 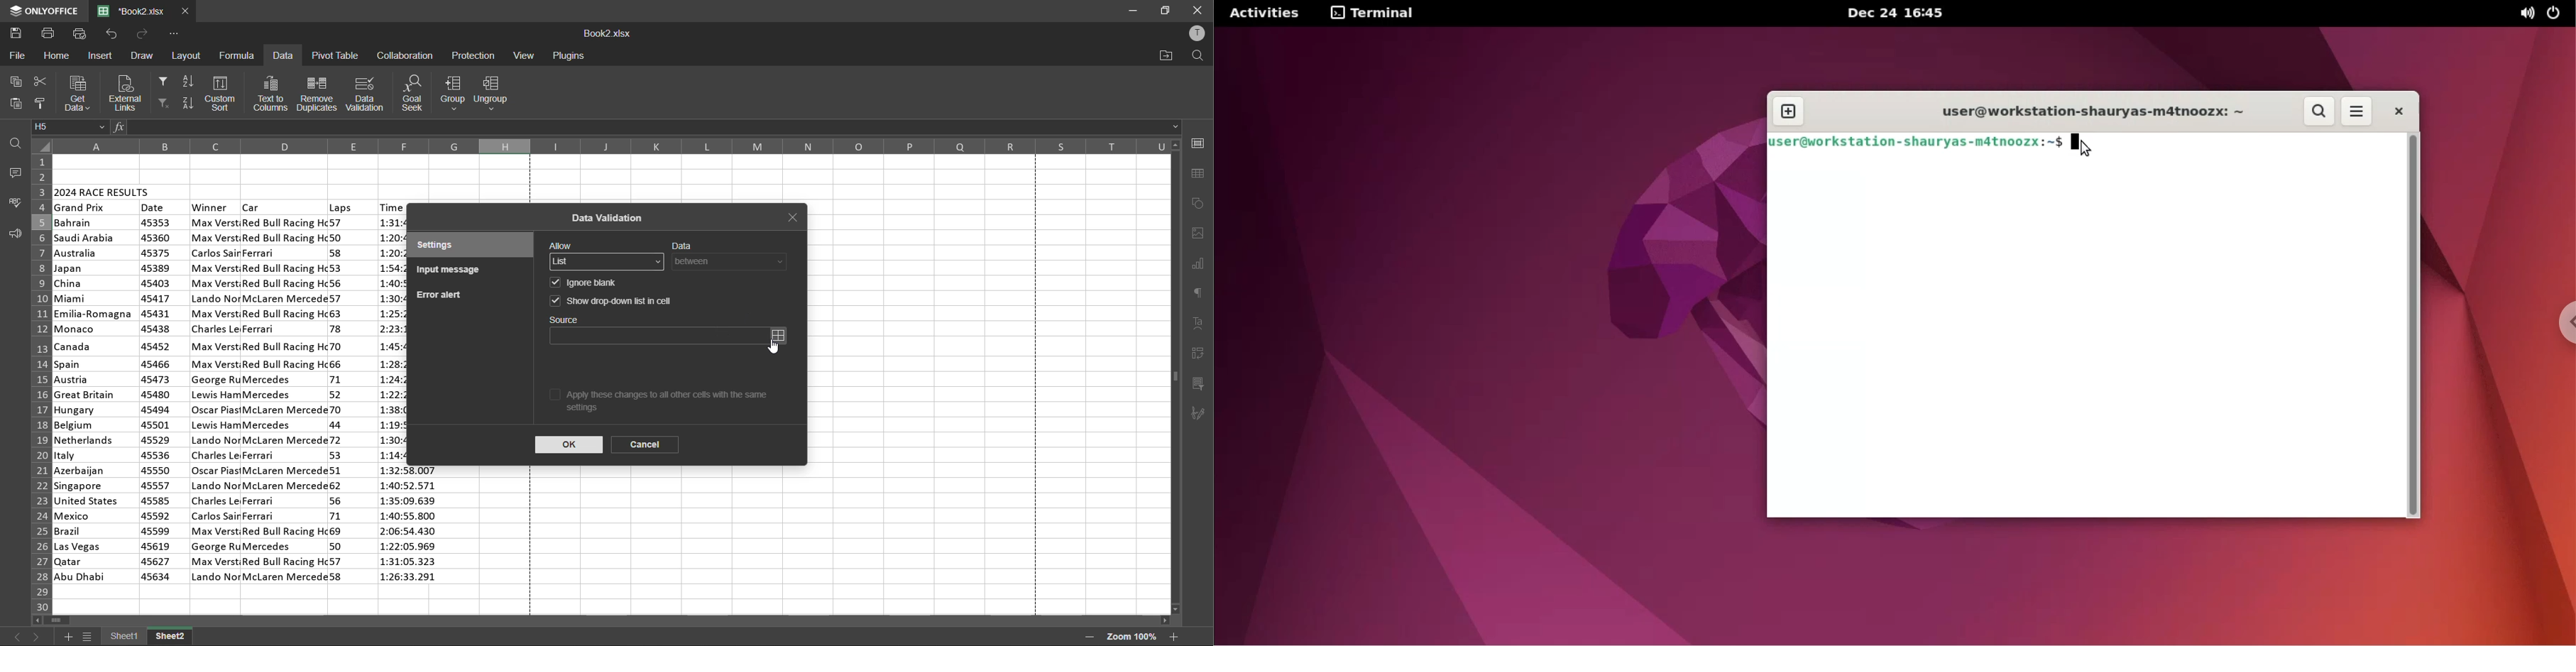 What do you see at coordinates (111, 34) in the screenshot?
I see `undo` at bounding box center [111, 34].